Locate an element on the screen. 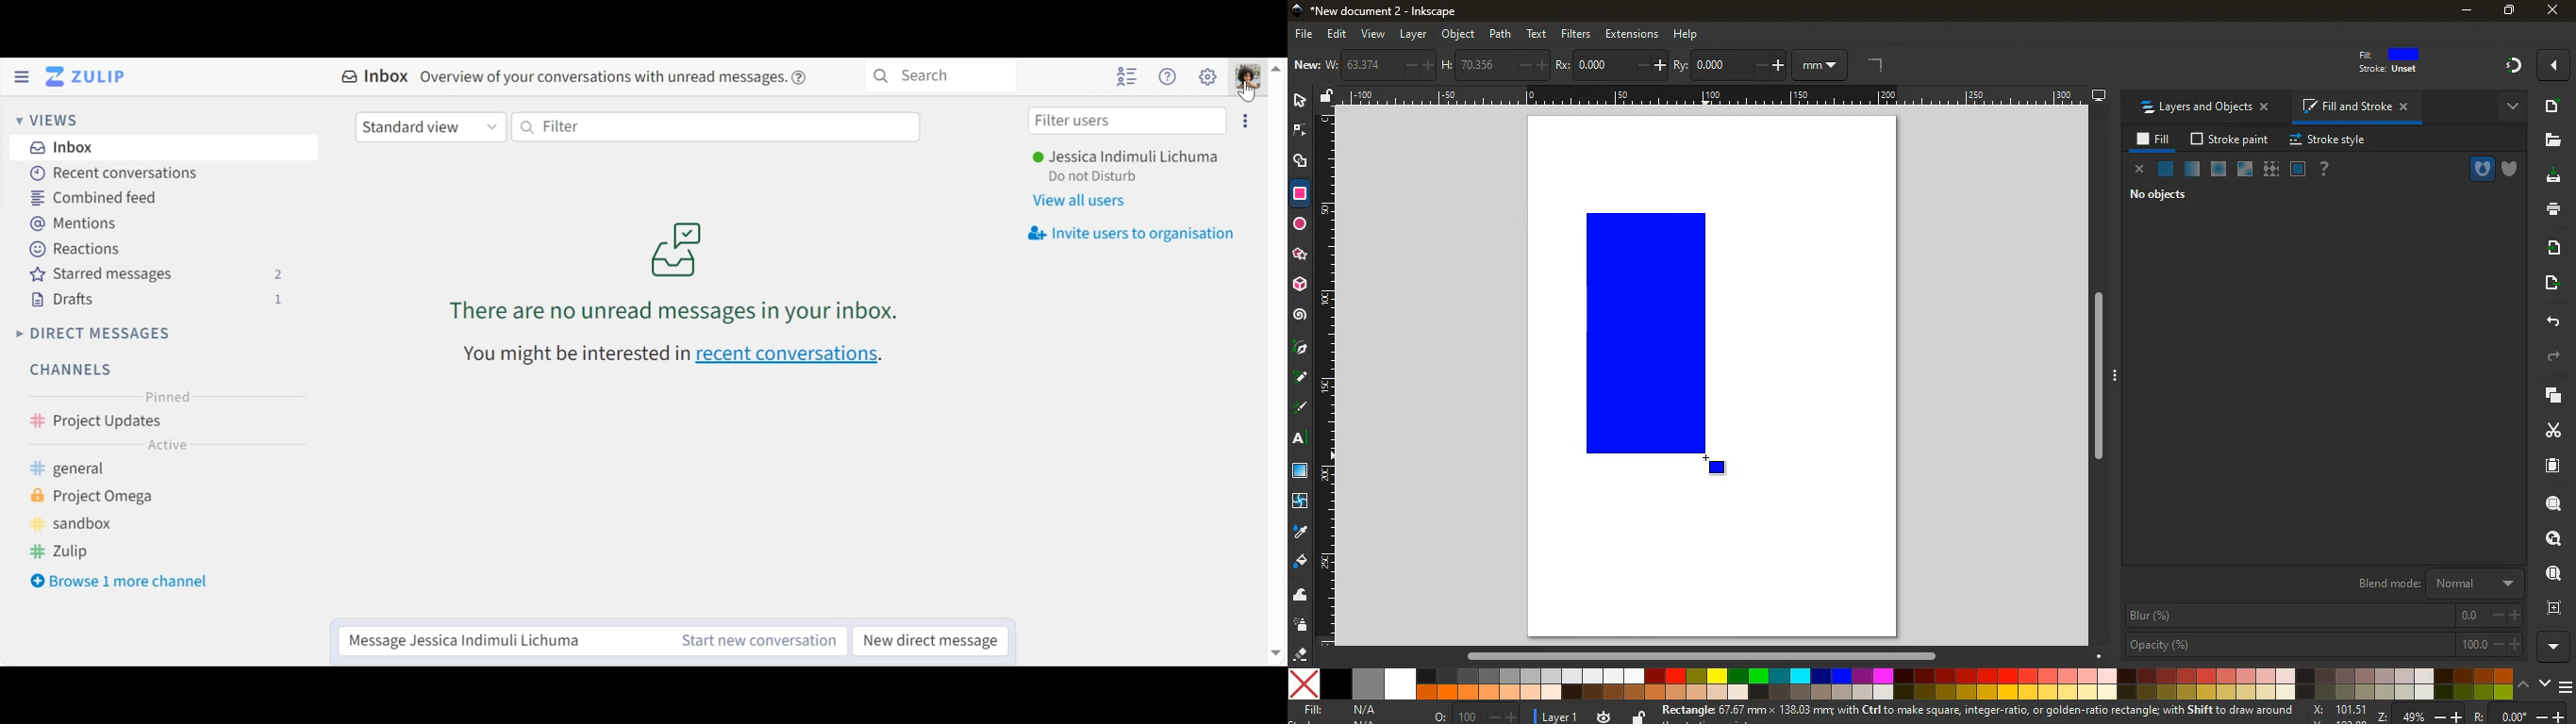 This screenshot has height=728, width=2576. layer is located at coordinates (1413, 35).